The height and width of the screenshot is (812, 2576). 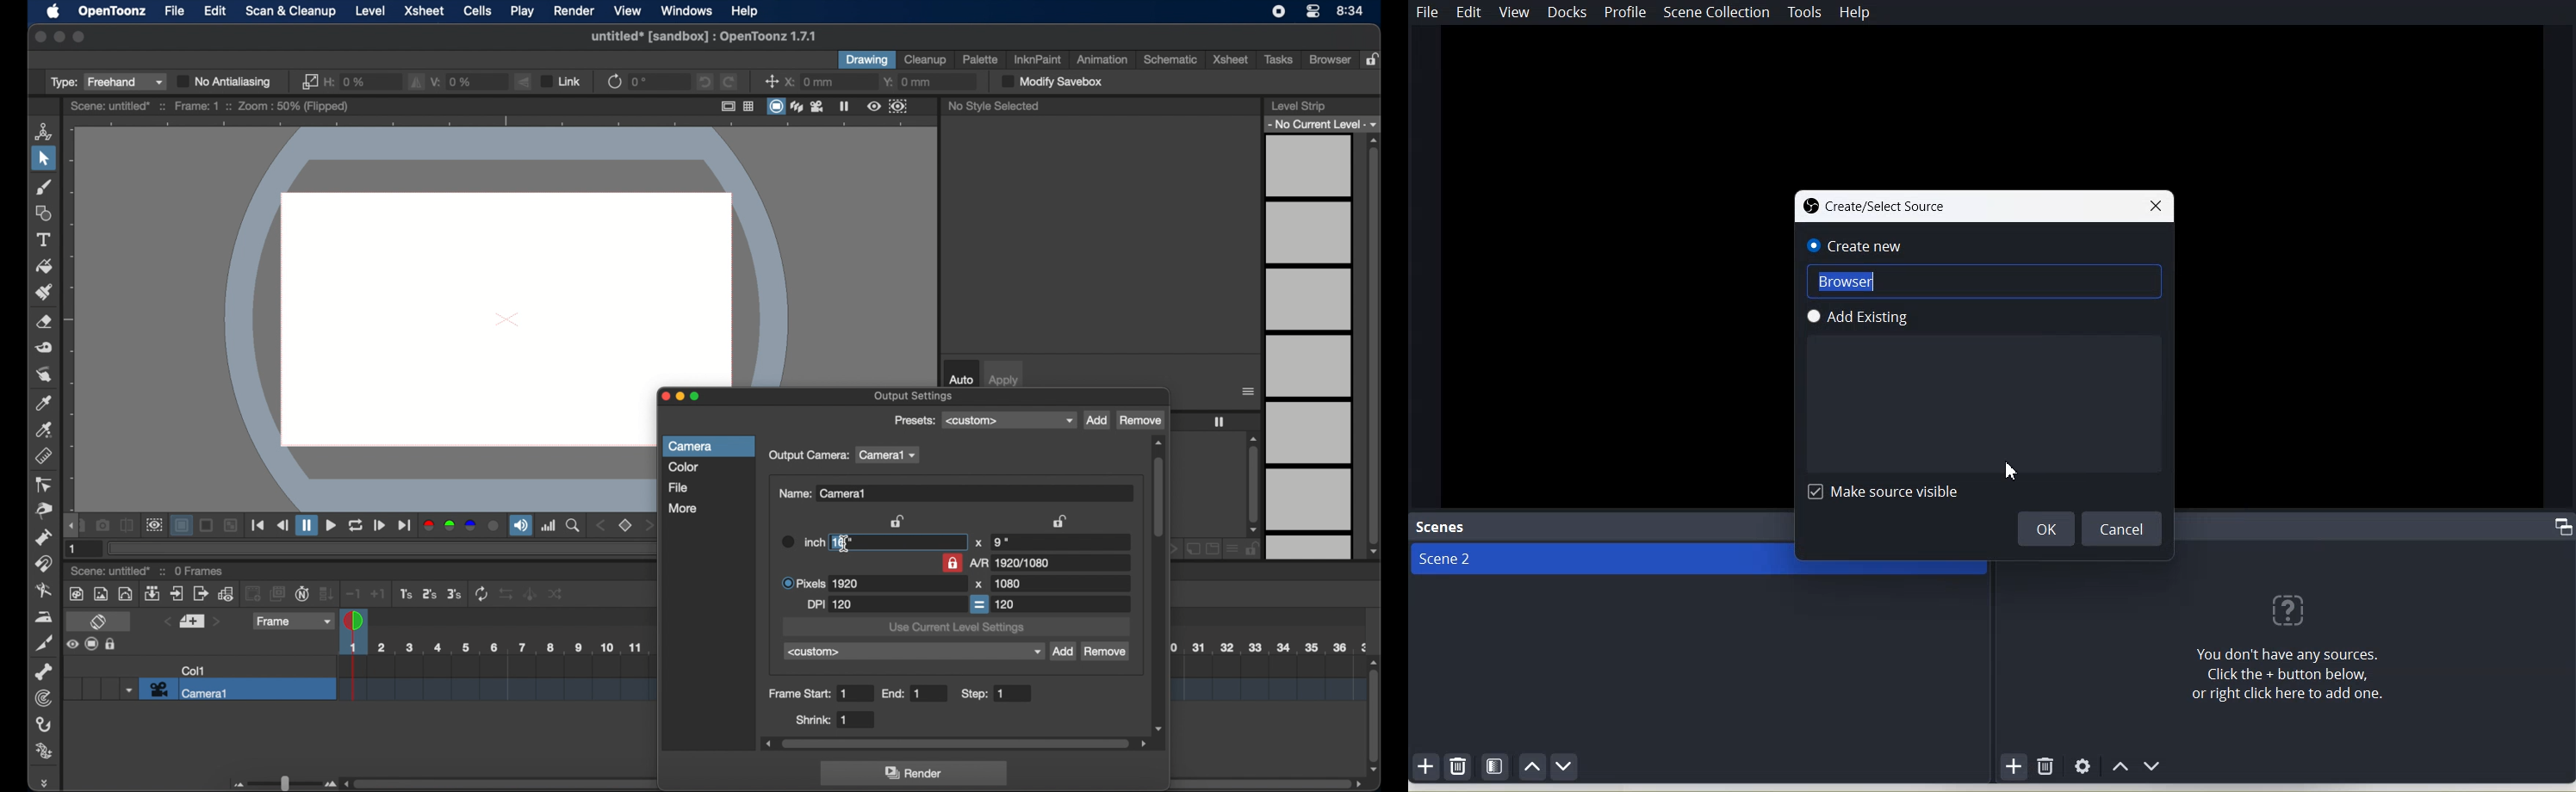 What do you see at coordinates (1172, 59) in the screenshot?
I see `schematic` at bounding box center [1172, 59].